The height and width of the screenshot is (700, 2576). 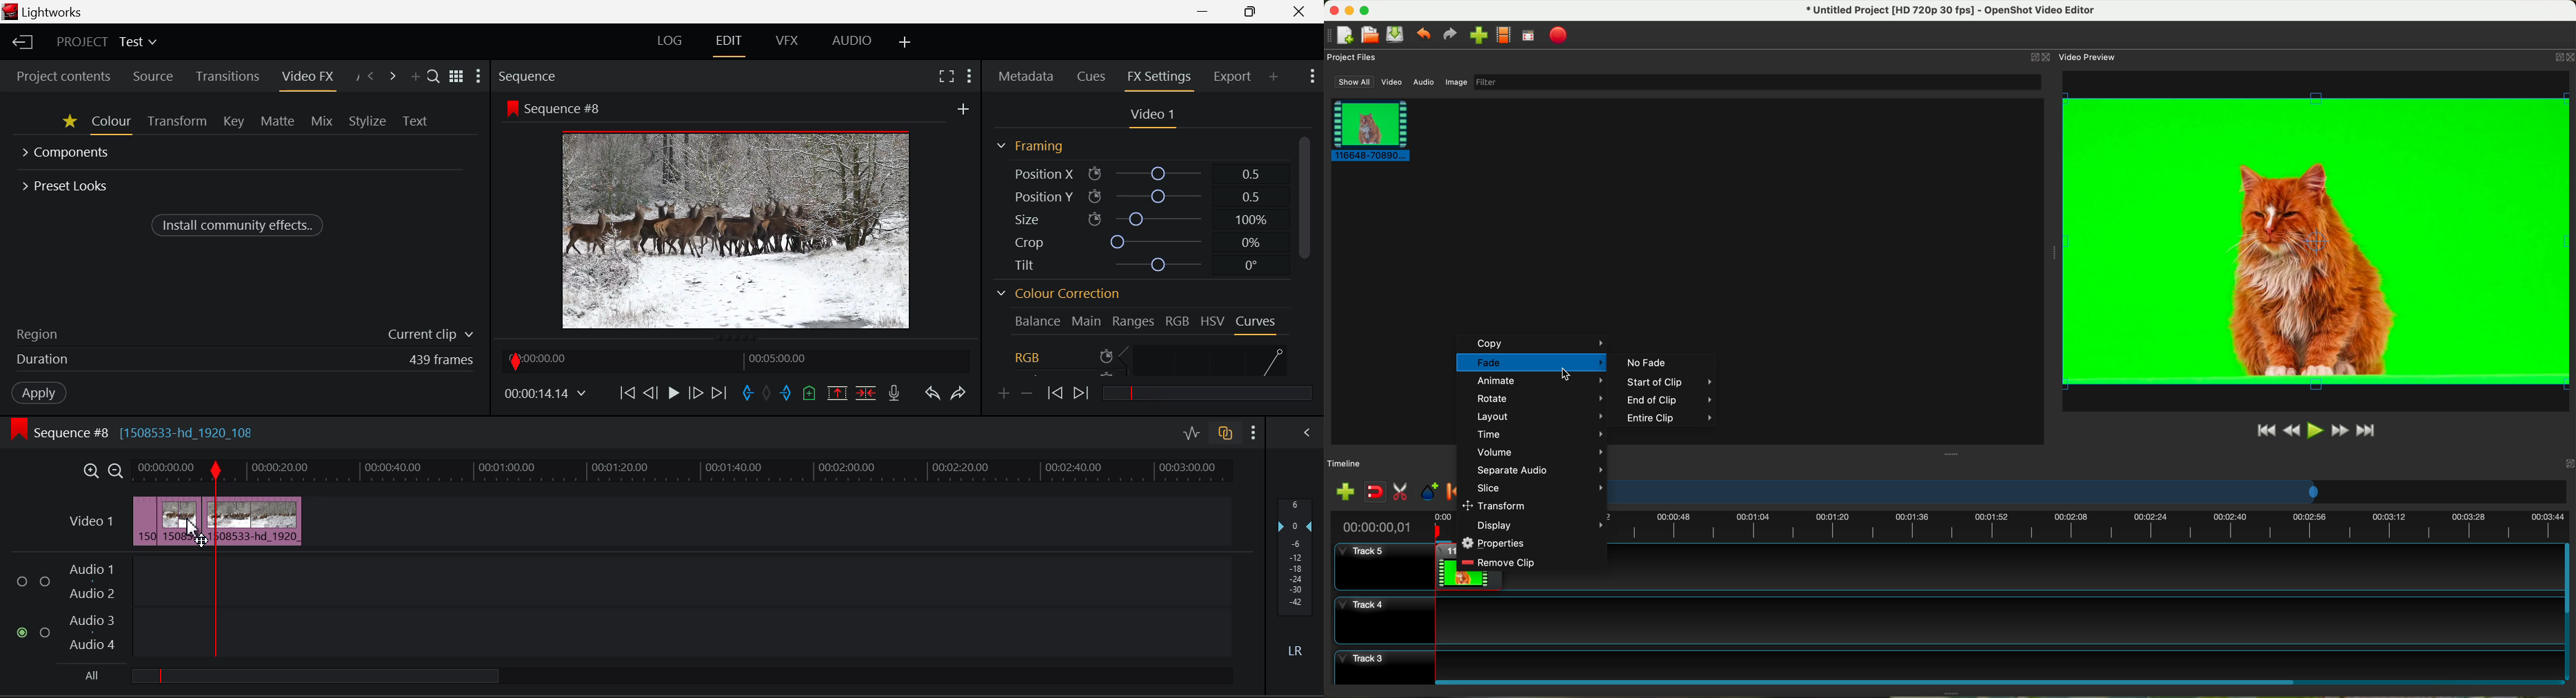 I want to click on Video FX, so click(x=305, y=77).